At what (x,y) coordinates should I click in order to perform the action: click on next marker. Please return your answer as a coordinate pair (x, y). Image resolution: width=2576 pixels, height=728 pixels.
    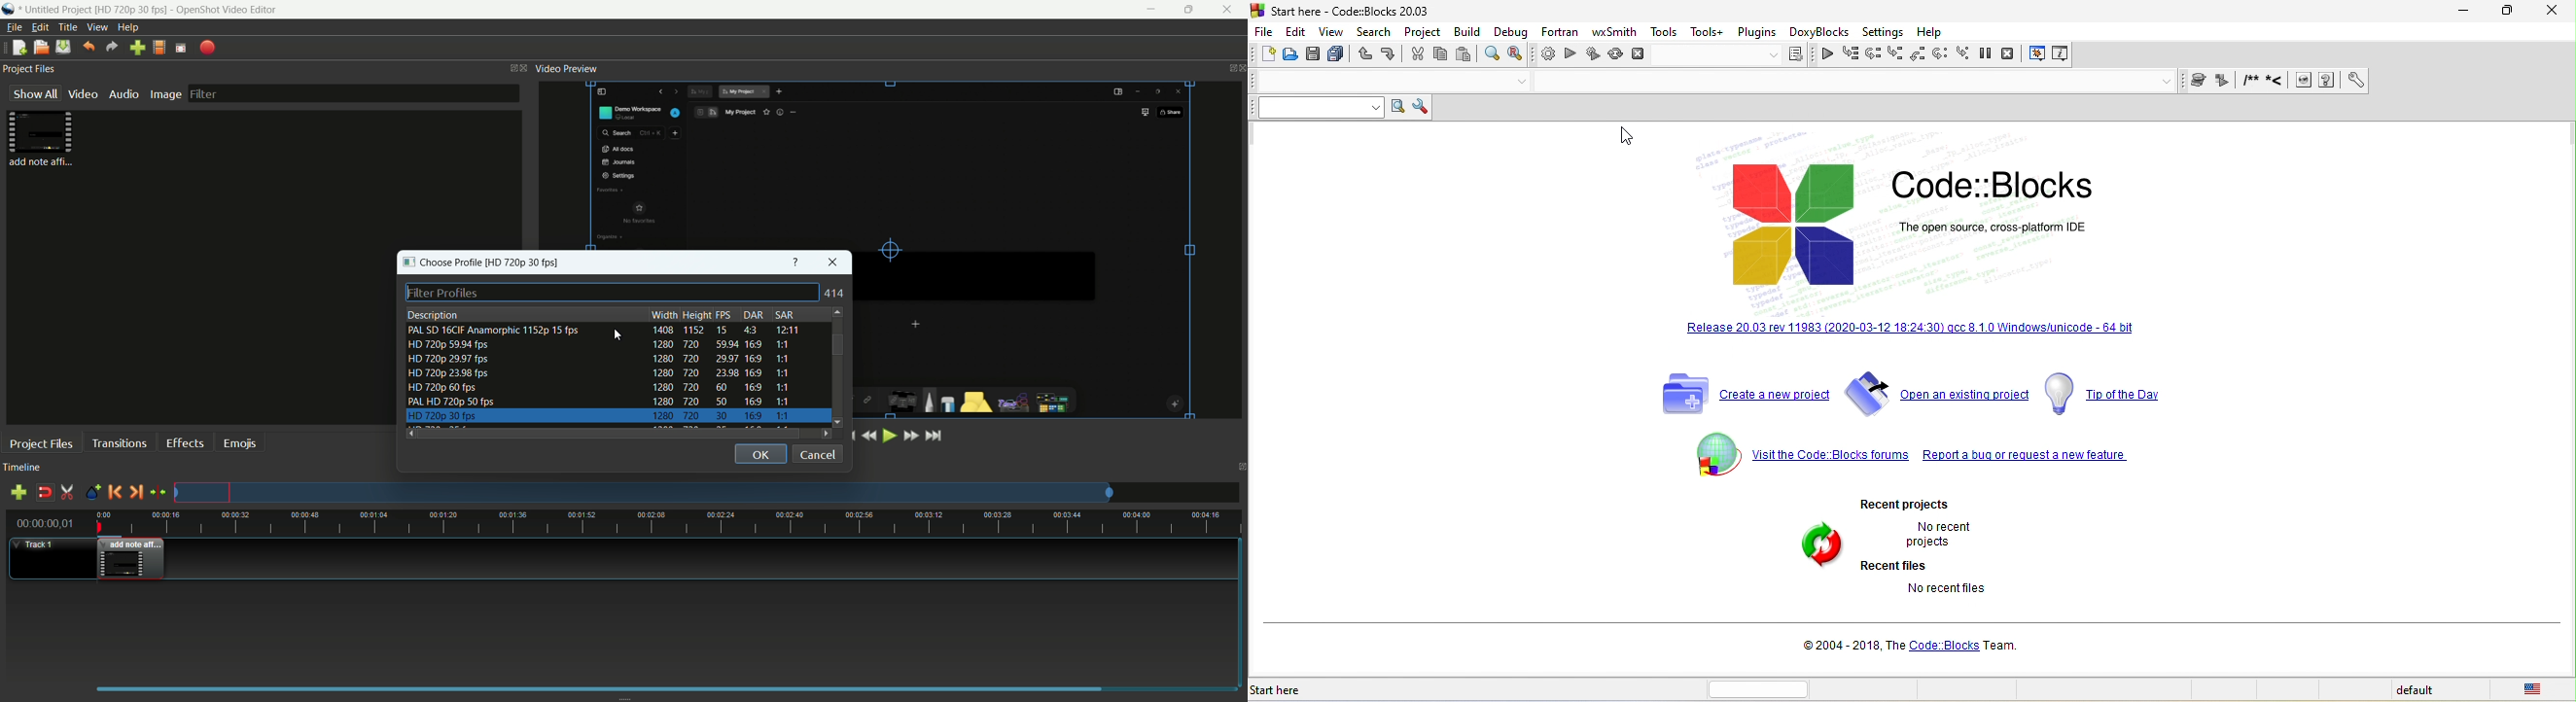
    Looking at the image, I should click on (137, 492).